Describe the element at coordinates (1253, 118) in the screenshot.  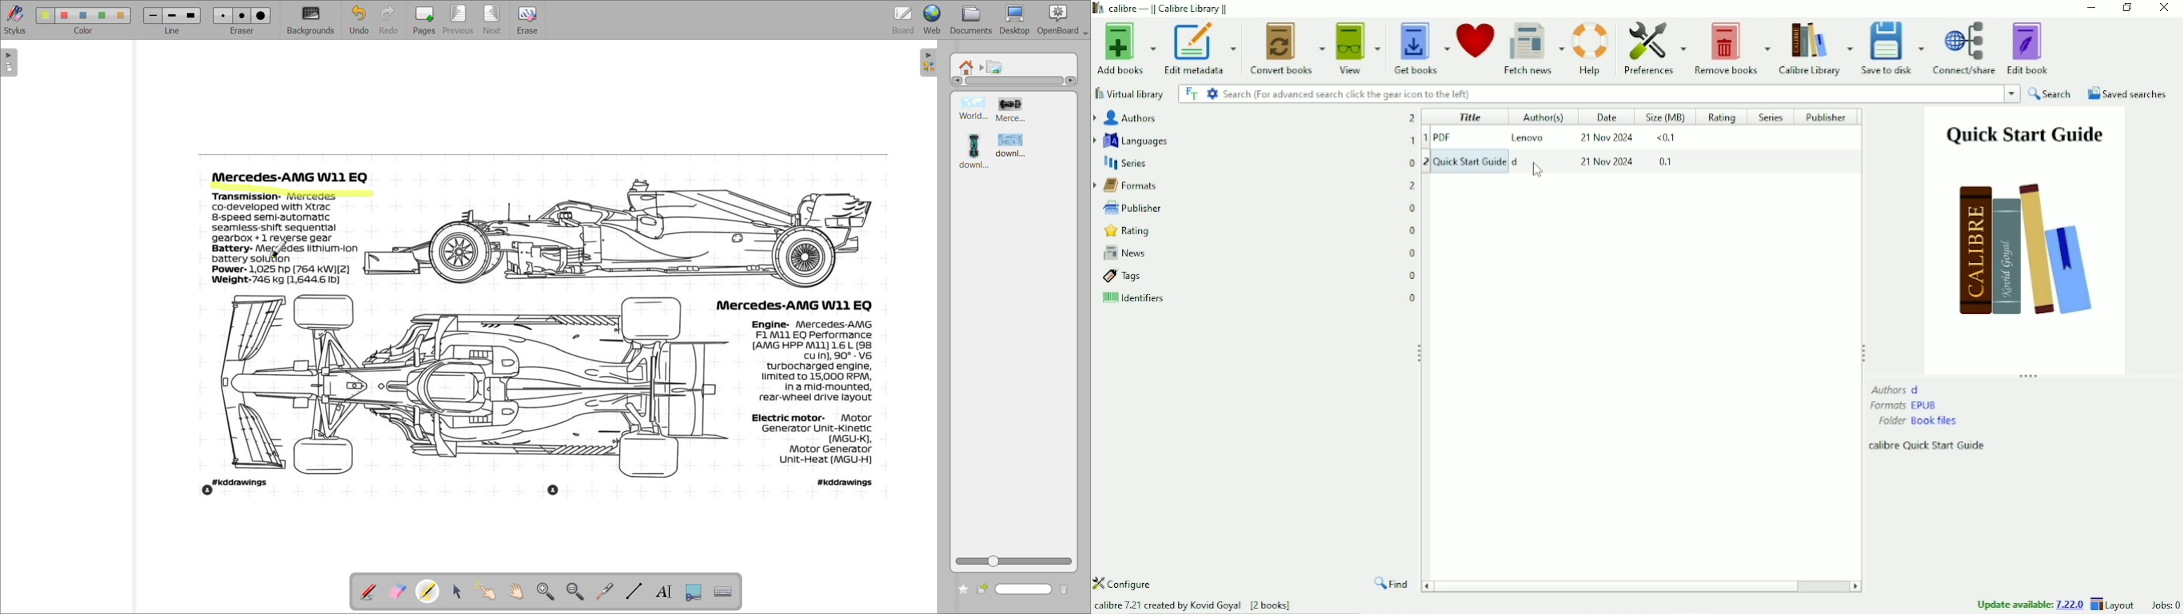
I see `Authors` at that location.